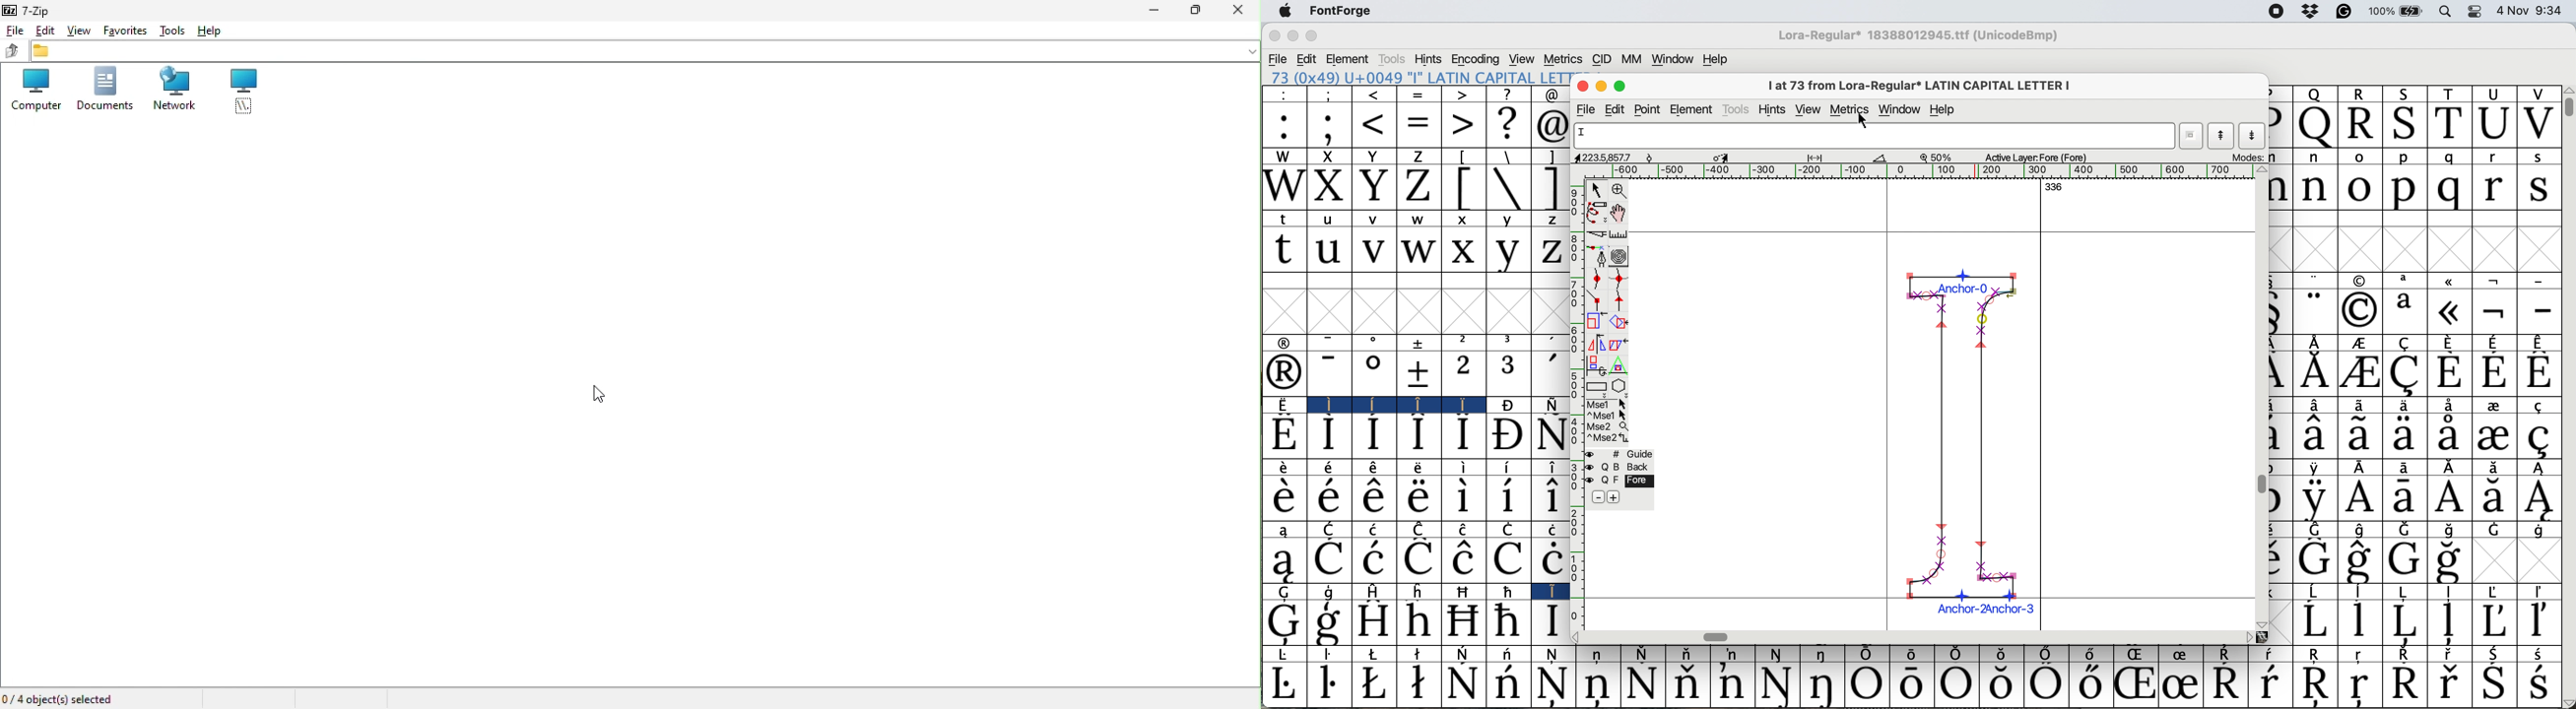 Image resolution: width=2576 pixels, height=728 pixels. I want to click on Symbol, so click(1283, 435).